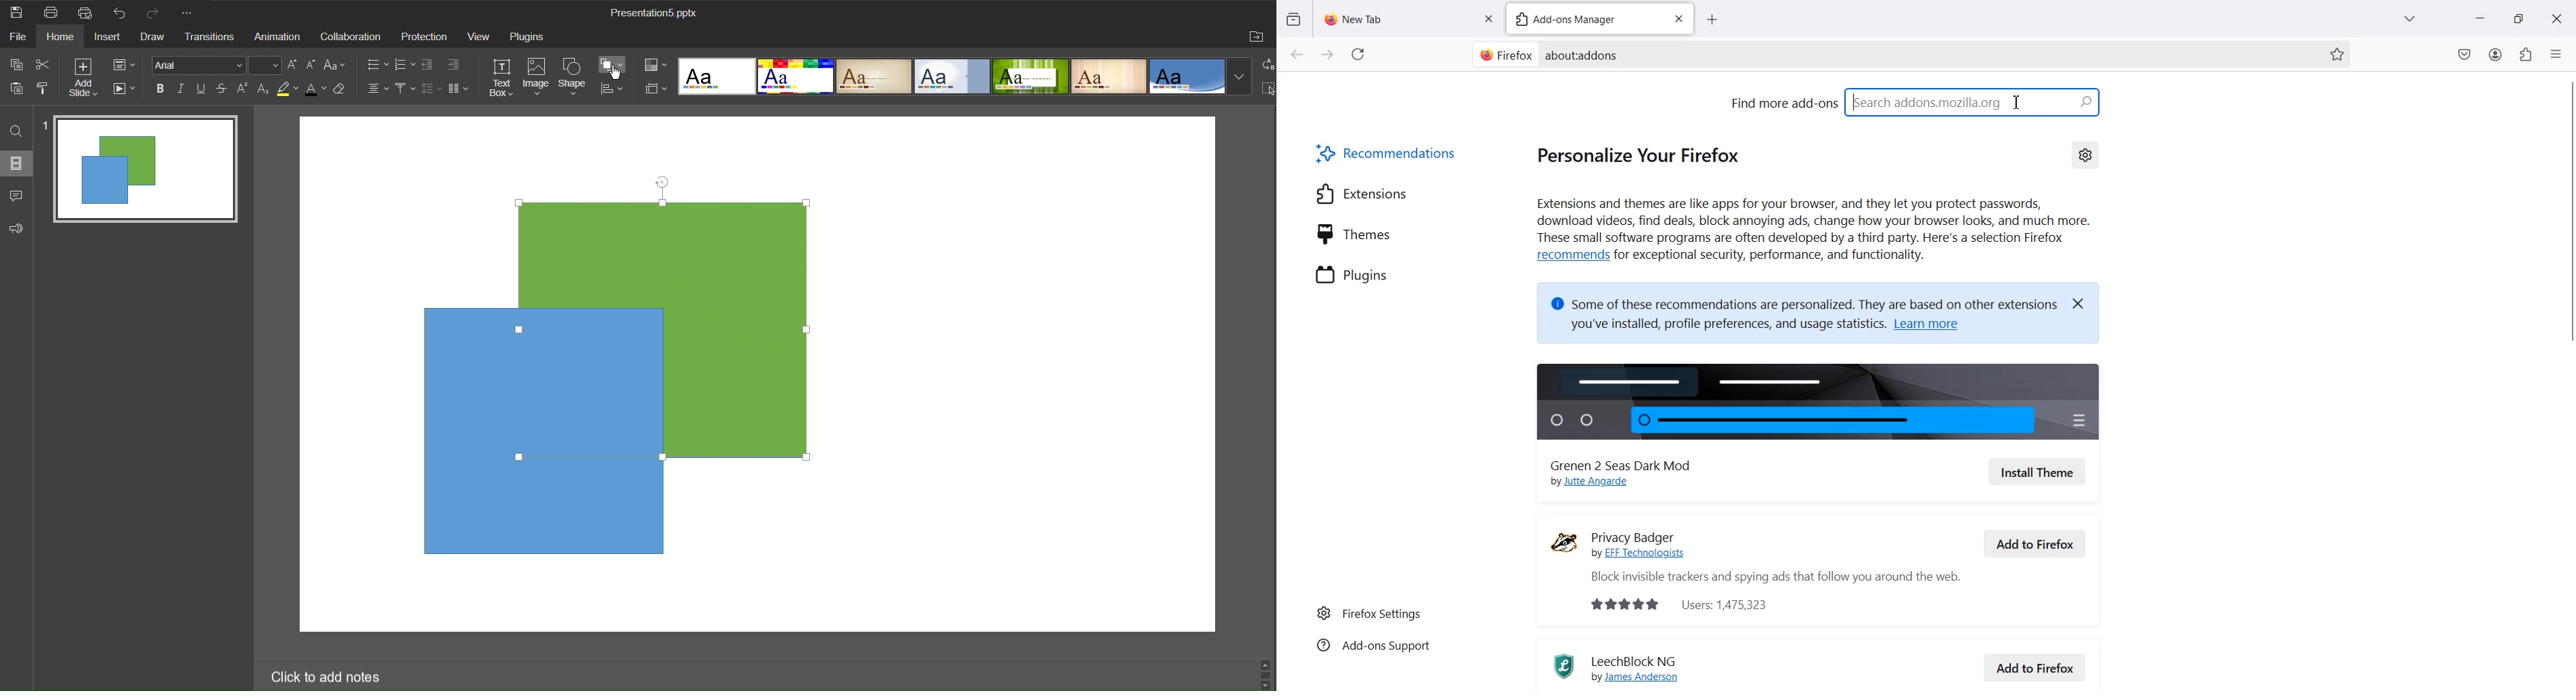 This screenshot has height=700, width=2576. Describe the element at coordinates (155, 12) in the screenshot. I see `Redo` at that location.